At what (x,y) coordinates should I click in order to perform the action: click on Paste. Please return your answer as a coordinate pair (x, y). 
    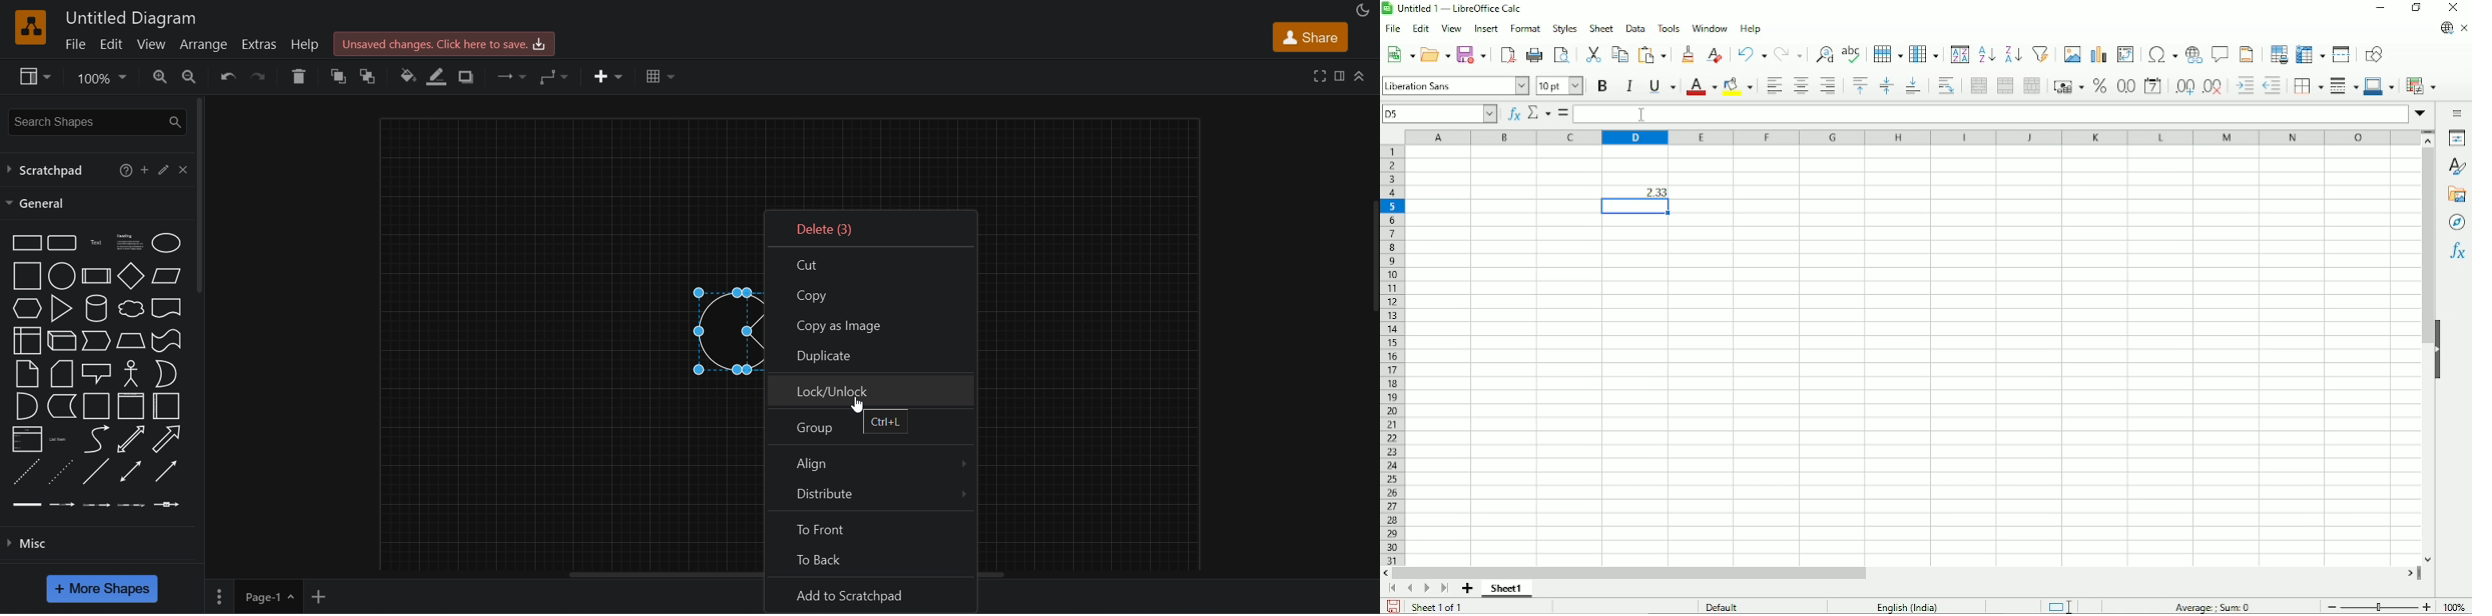
    Looking at the image, I should click on (1652, 54).